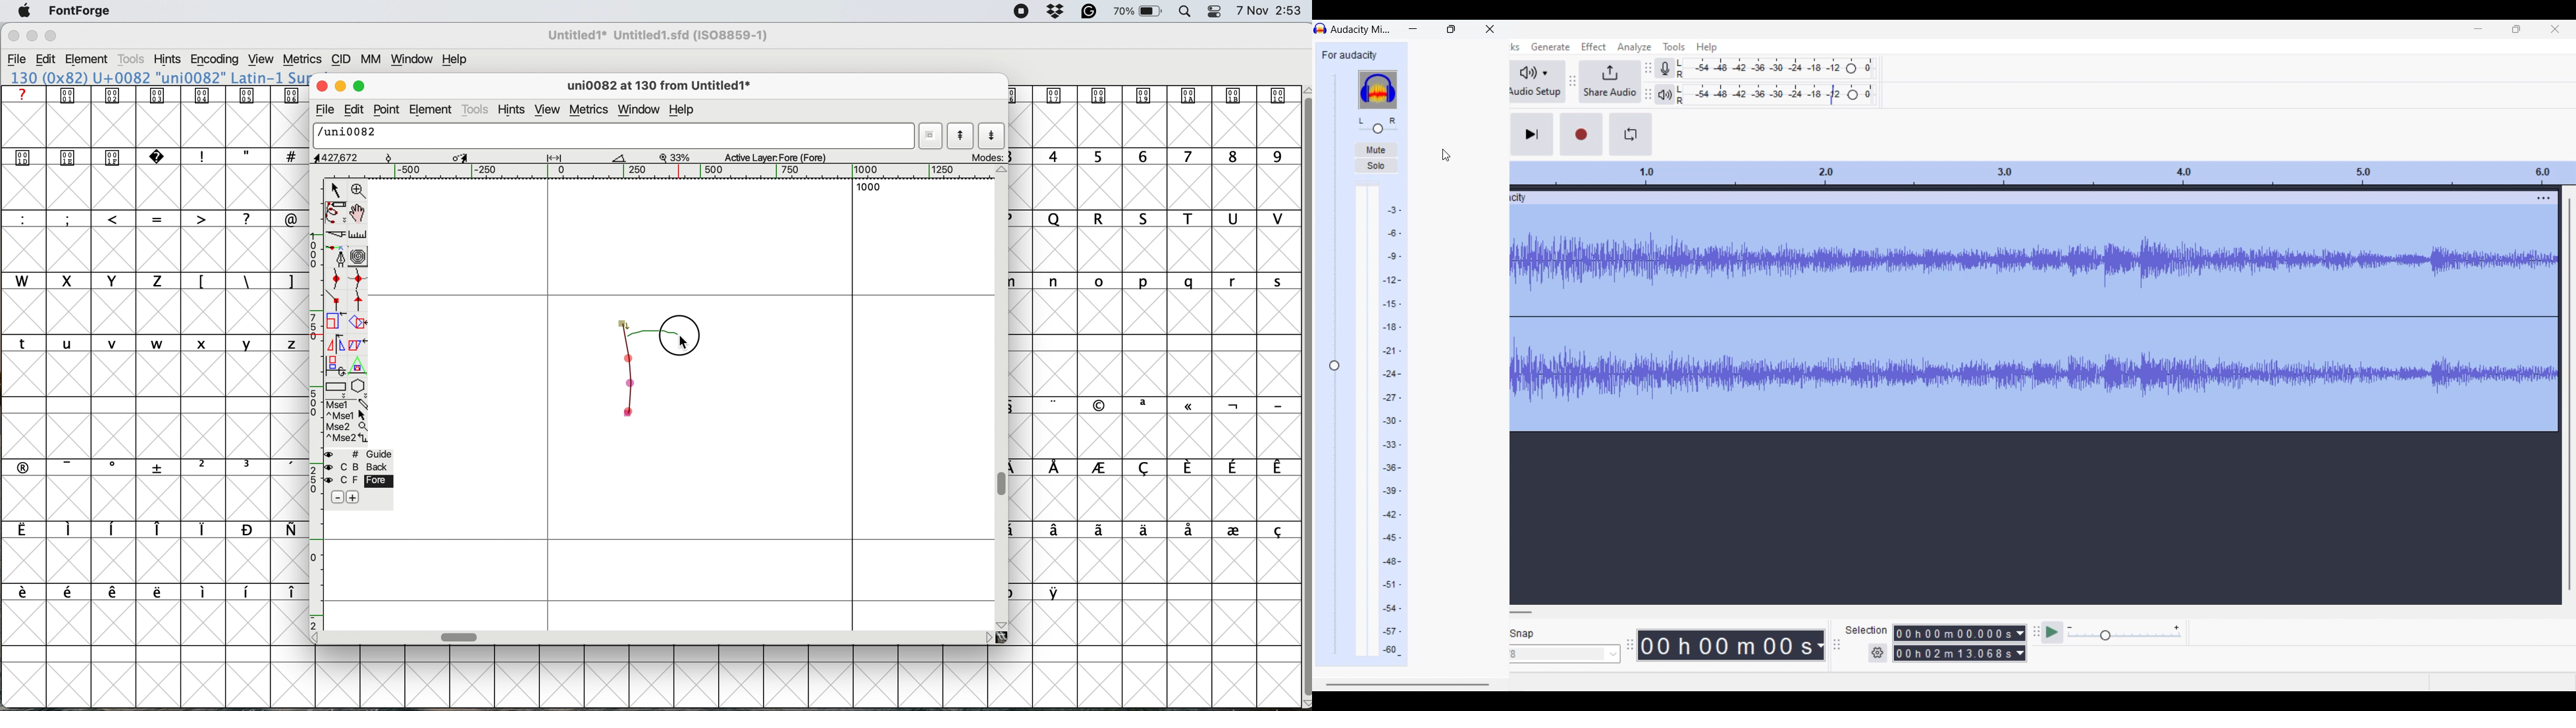 The height and width of the screenshot is (728, 2576). What do you see at coordinates (1151, 157) in the screenshot?
I see `digits` at bounding box center [1151, 157].